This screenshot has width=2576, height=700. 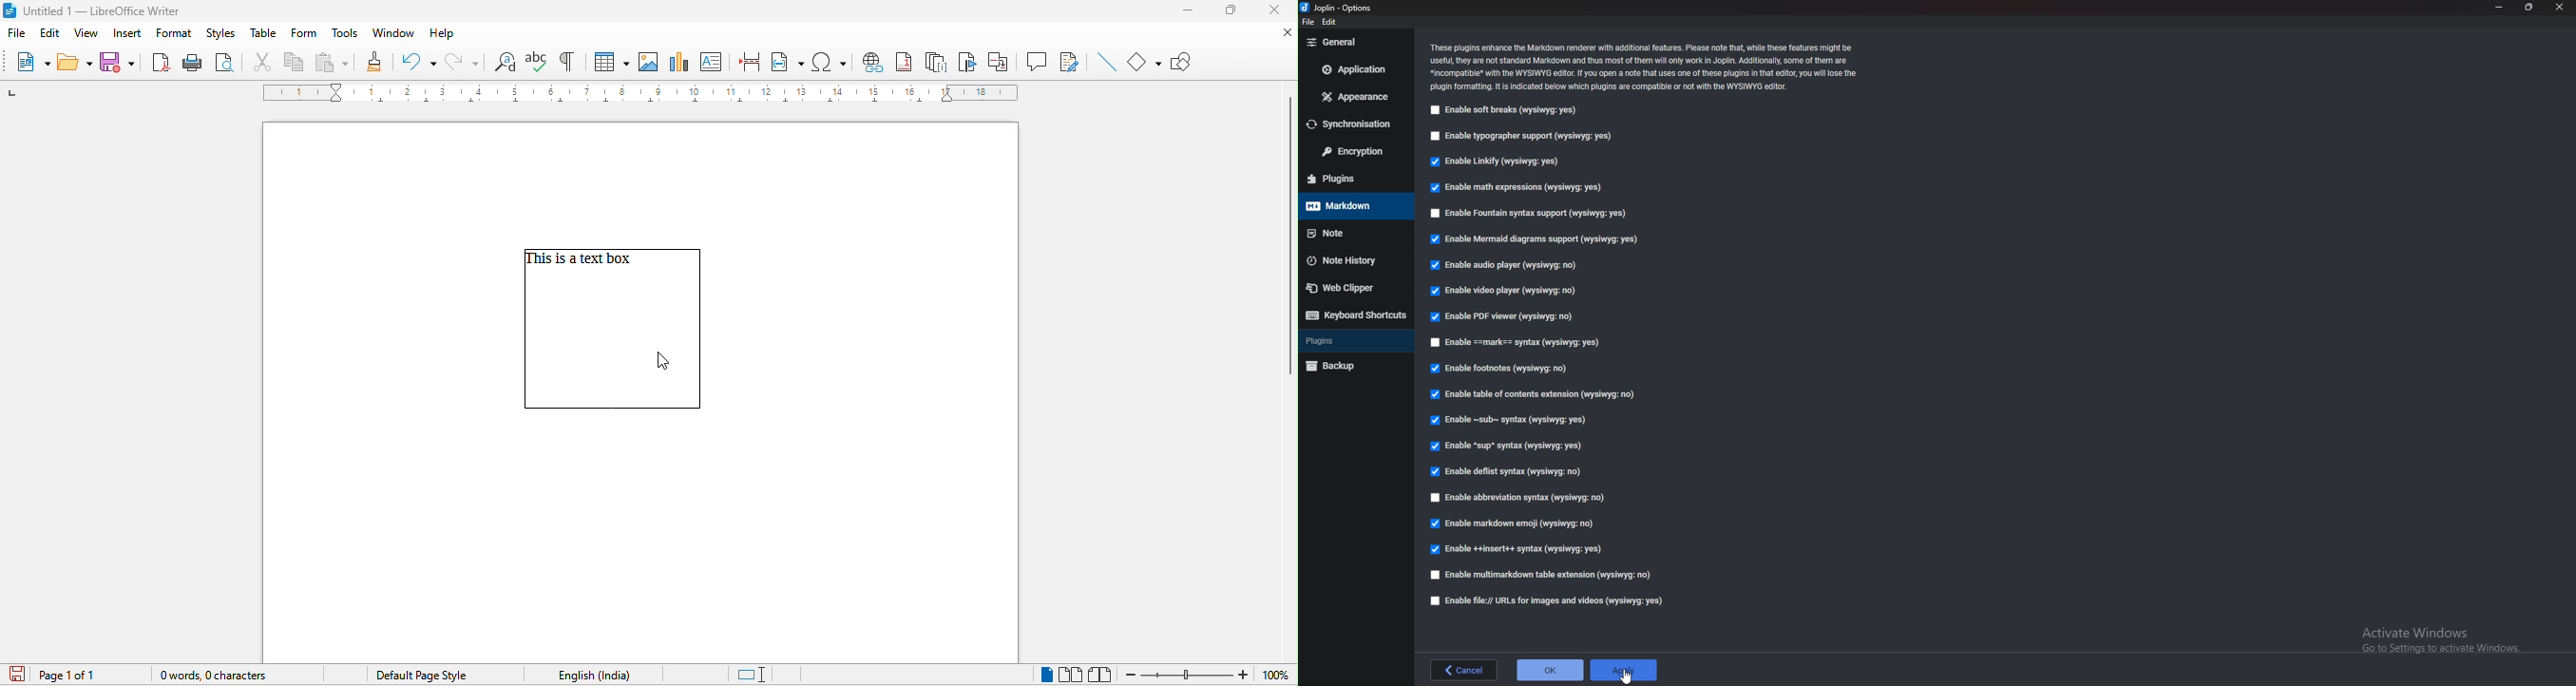 What do you see at coordinates (1353, 43) in the screenshot?
I see `General` at bounding box center [1353, 43].